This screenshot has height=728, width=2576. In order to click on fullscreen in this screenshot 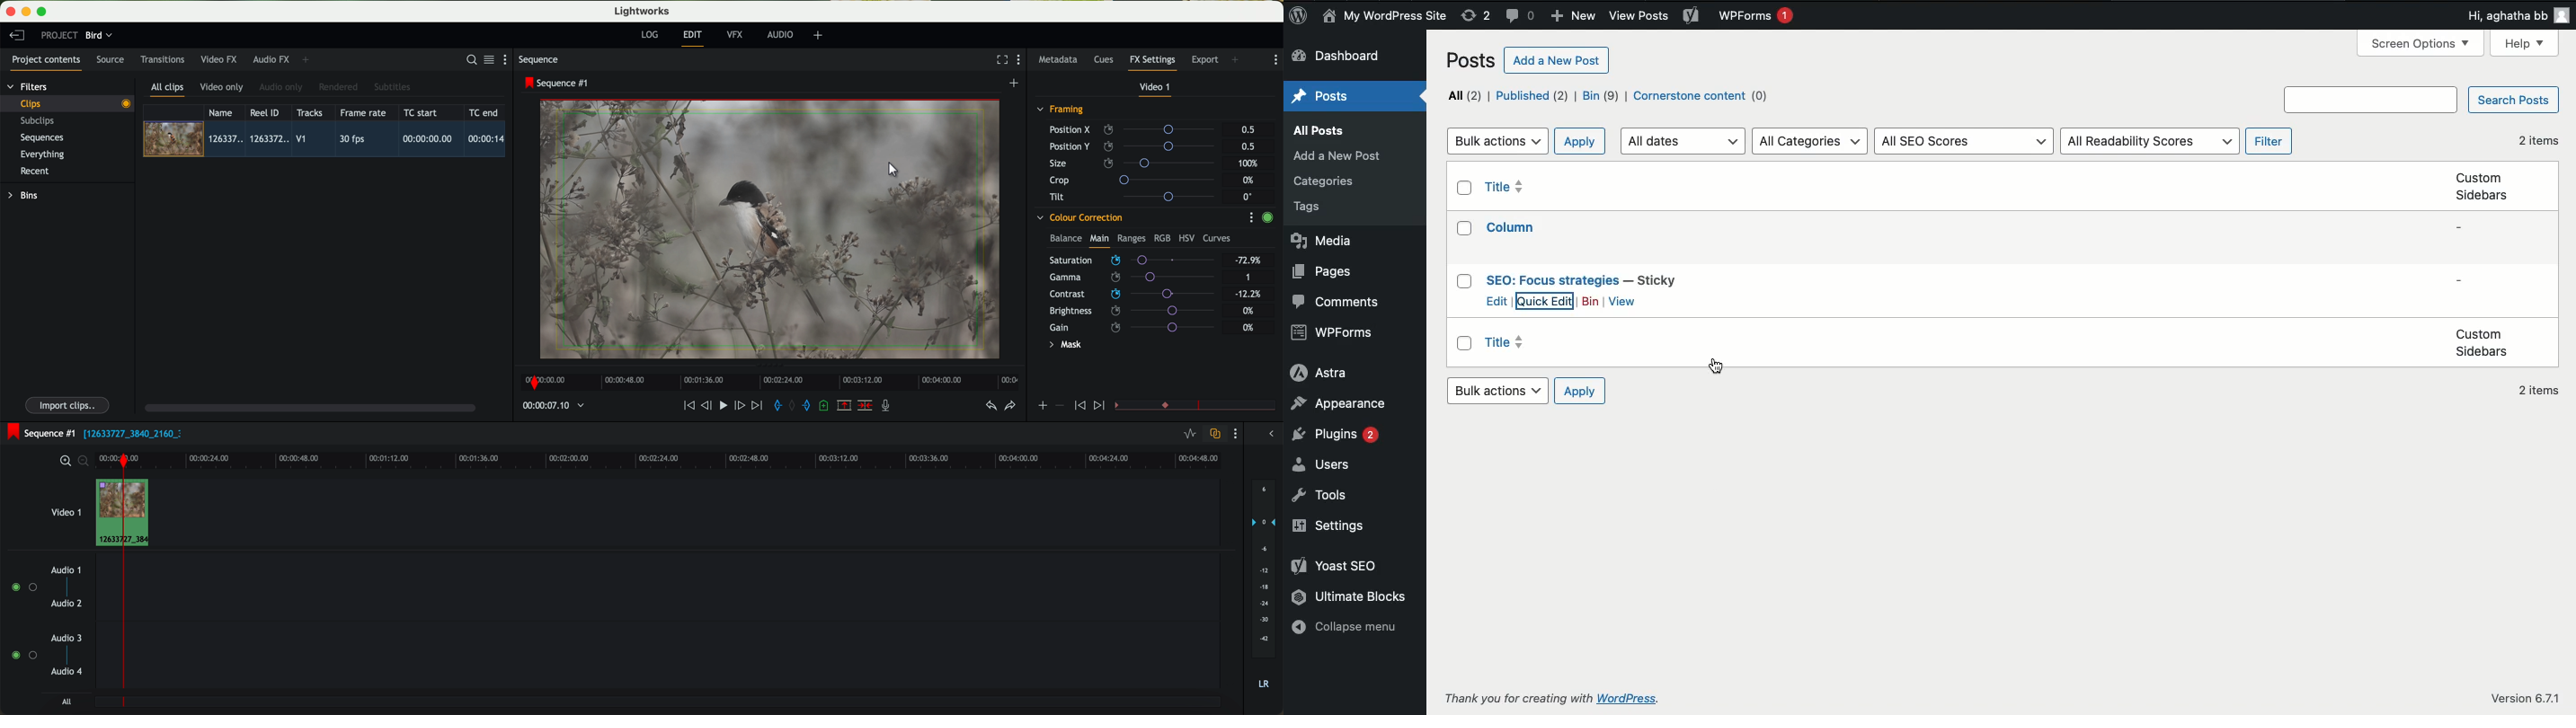, I will do `click(1000, 59)`.